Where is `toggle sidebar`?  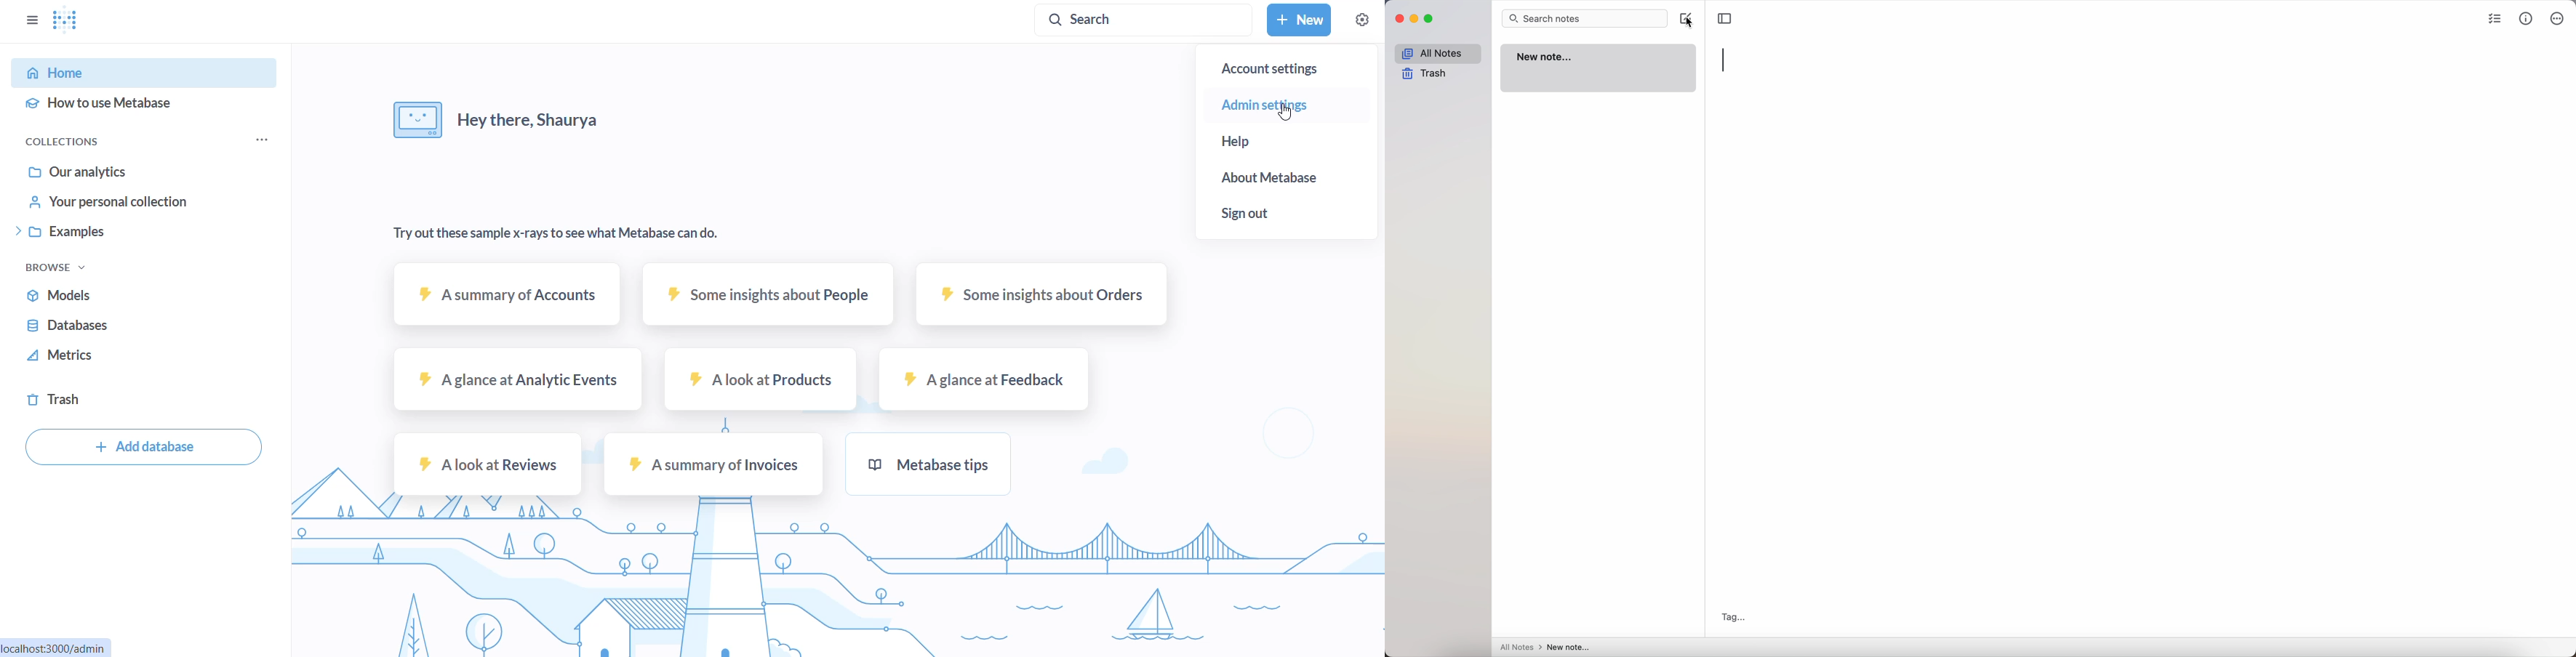
toggle sidebar is located at coordinates (1725, 18).